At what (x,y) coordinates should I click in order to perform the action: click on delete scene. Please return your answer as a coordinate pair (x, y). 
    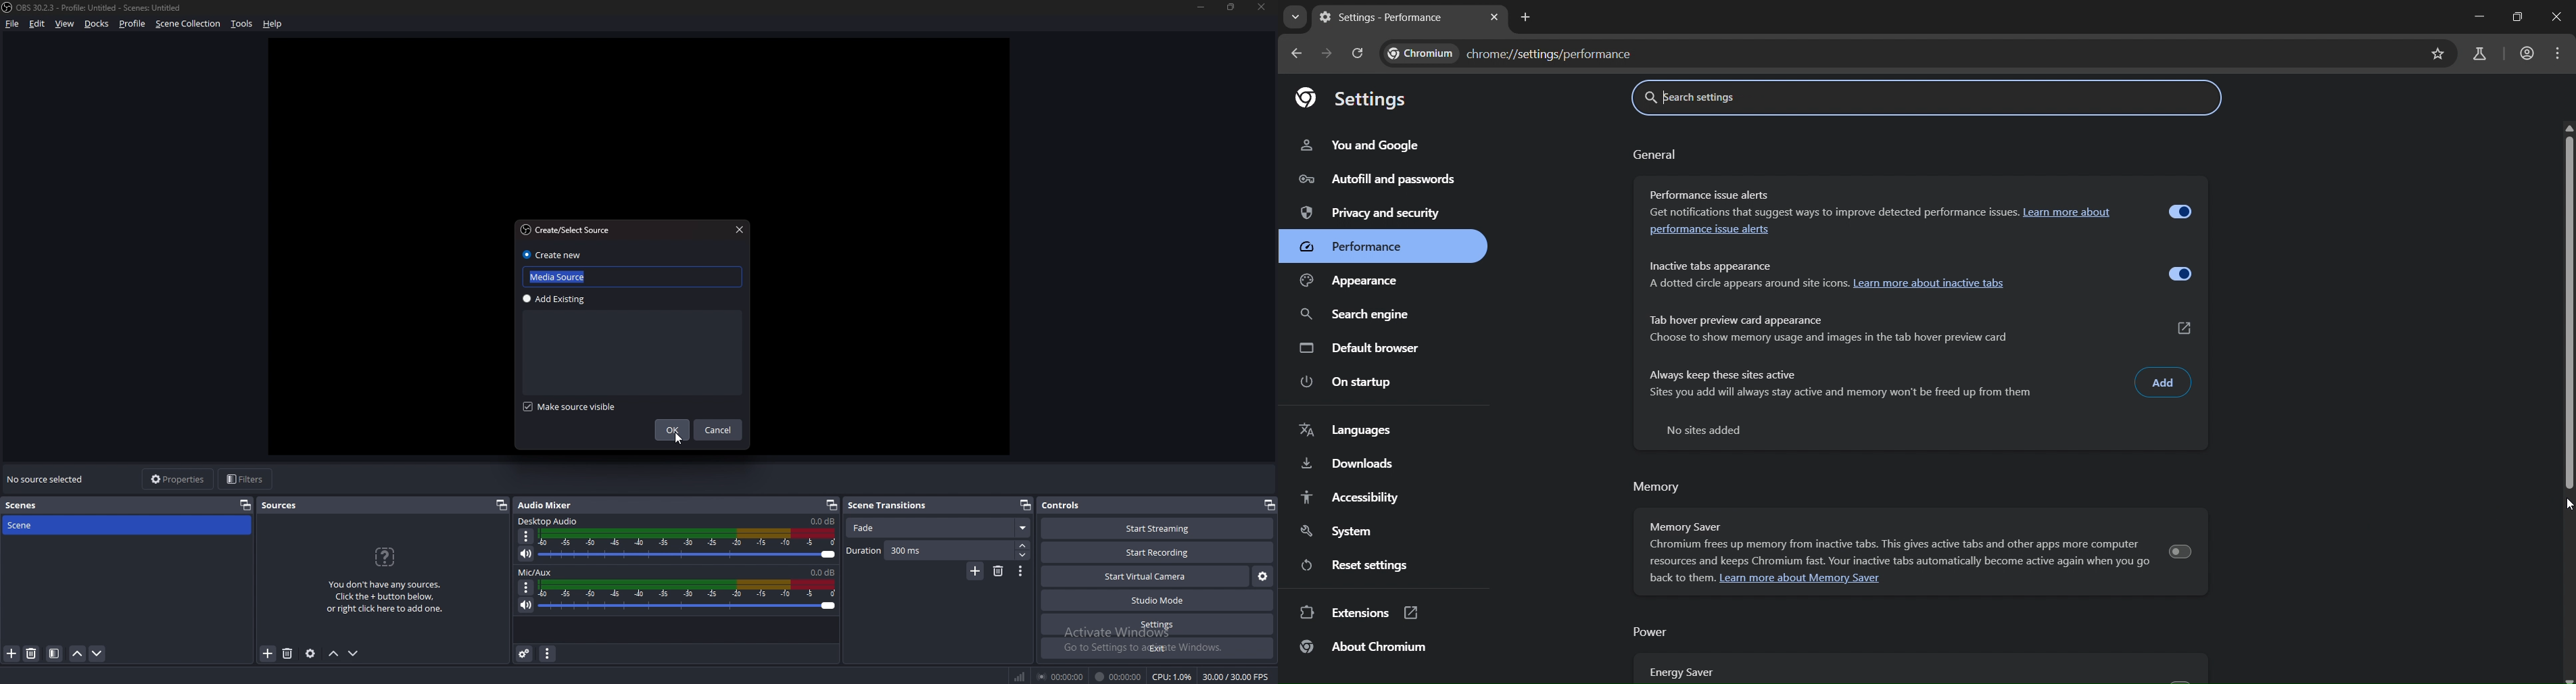
    Looking at the image, I should click on (32, 653).